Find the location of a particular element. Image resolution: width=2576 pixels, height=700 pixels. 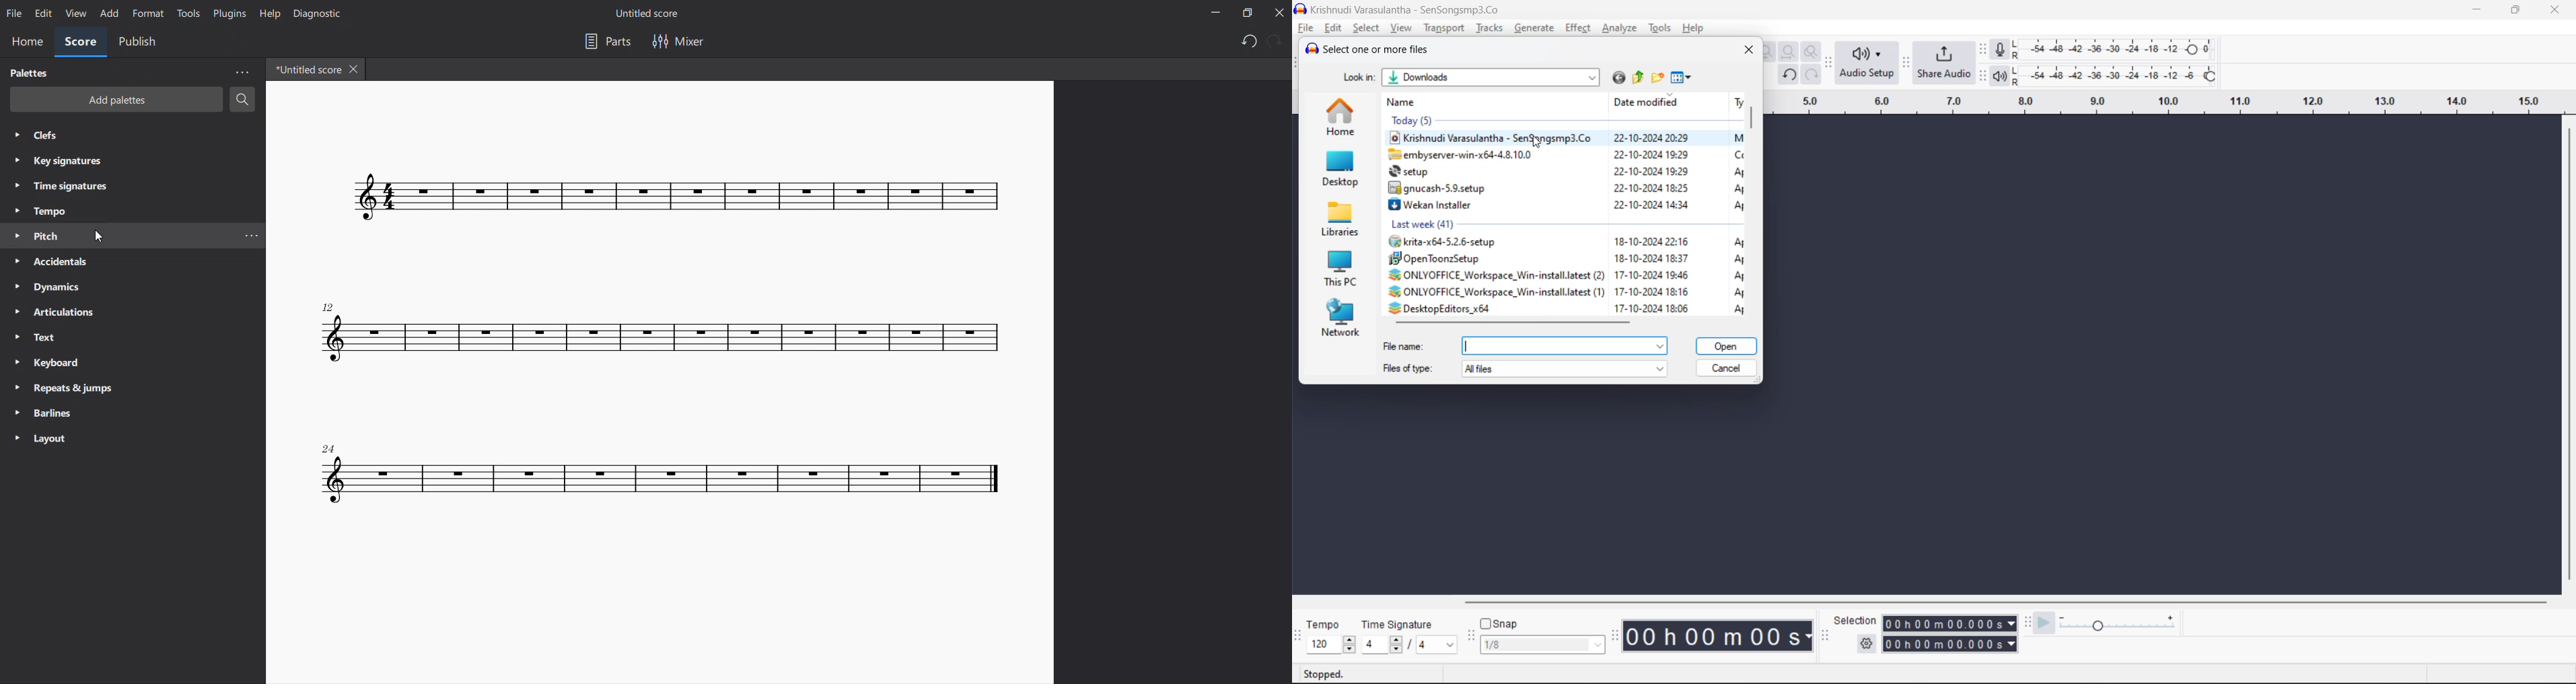

undo is located at coordinates (1247, 42).